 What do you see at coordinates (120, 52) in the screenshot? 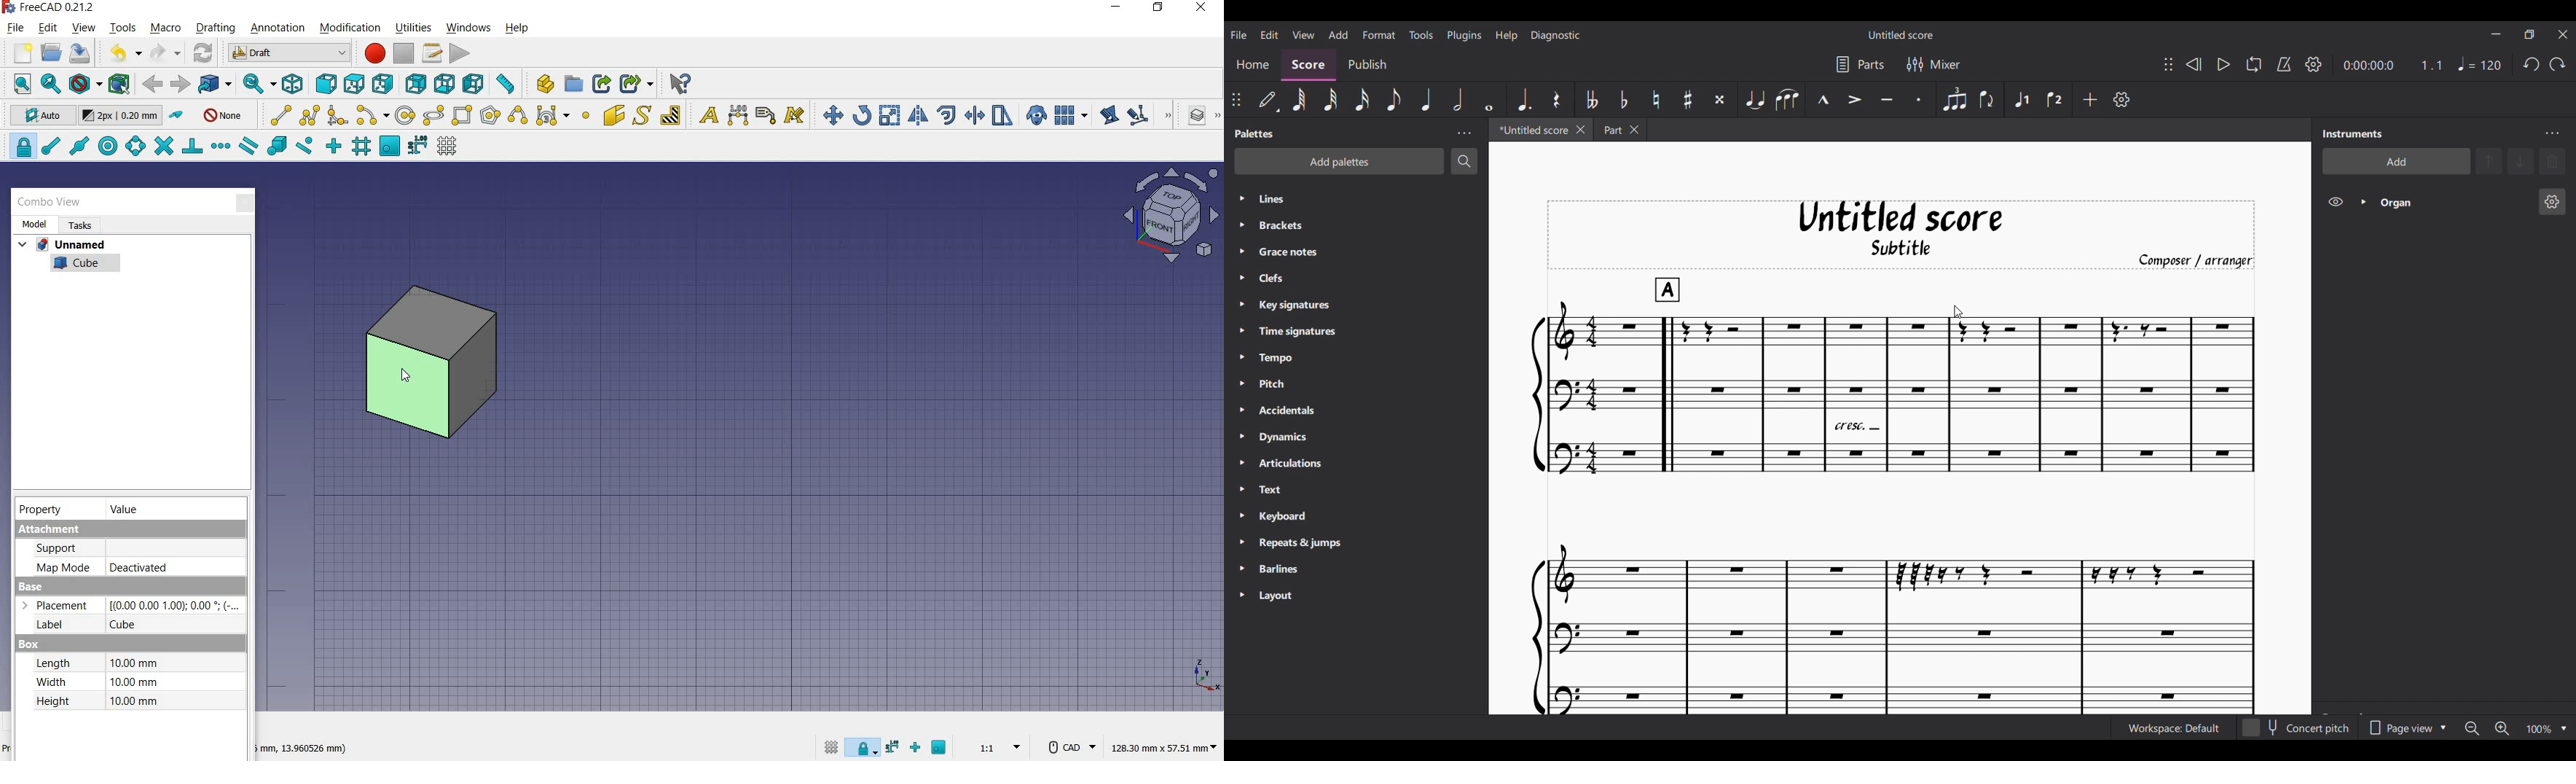
I see `undo` at bounding box center [120, 52].